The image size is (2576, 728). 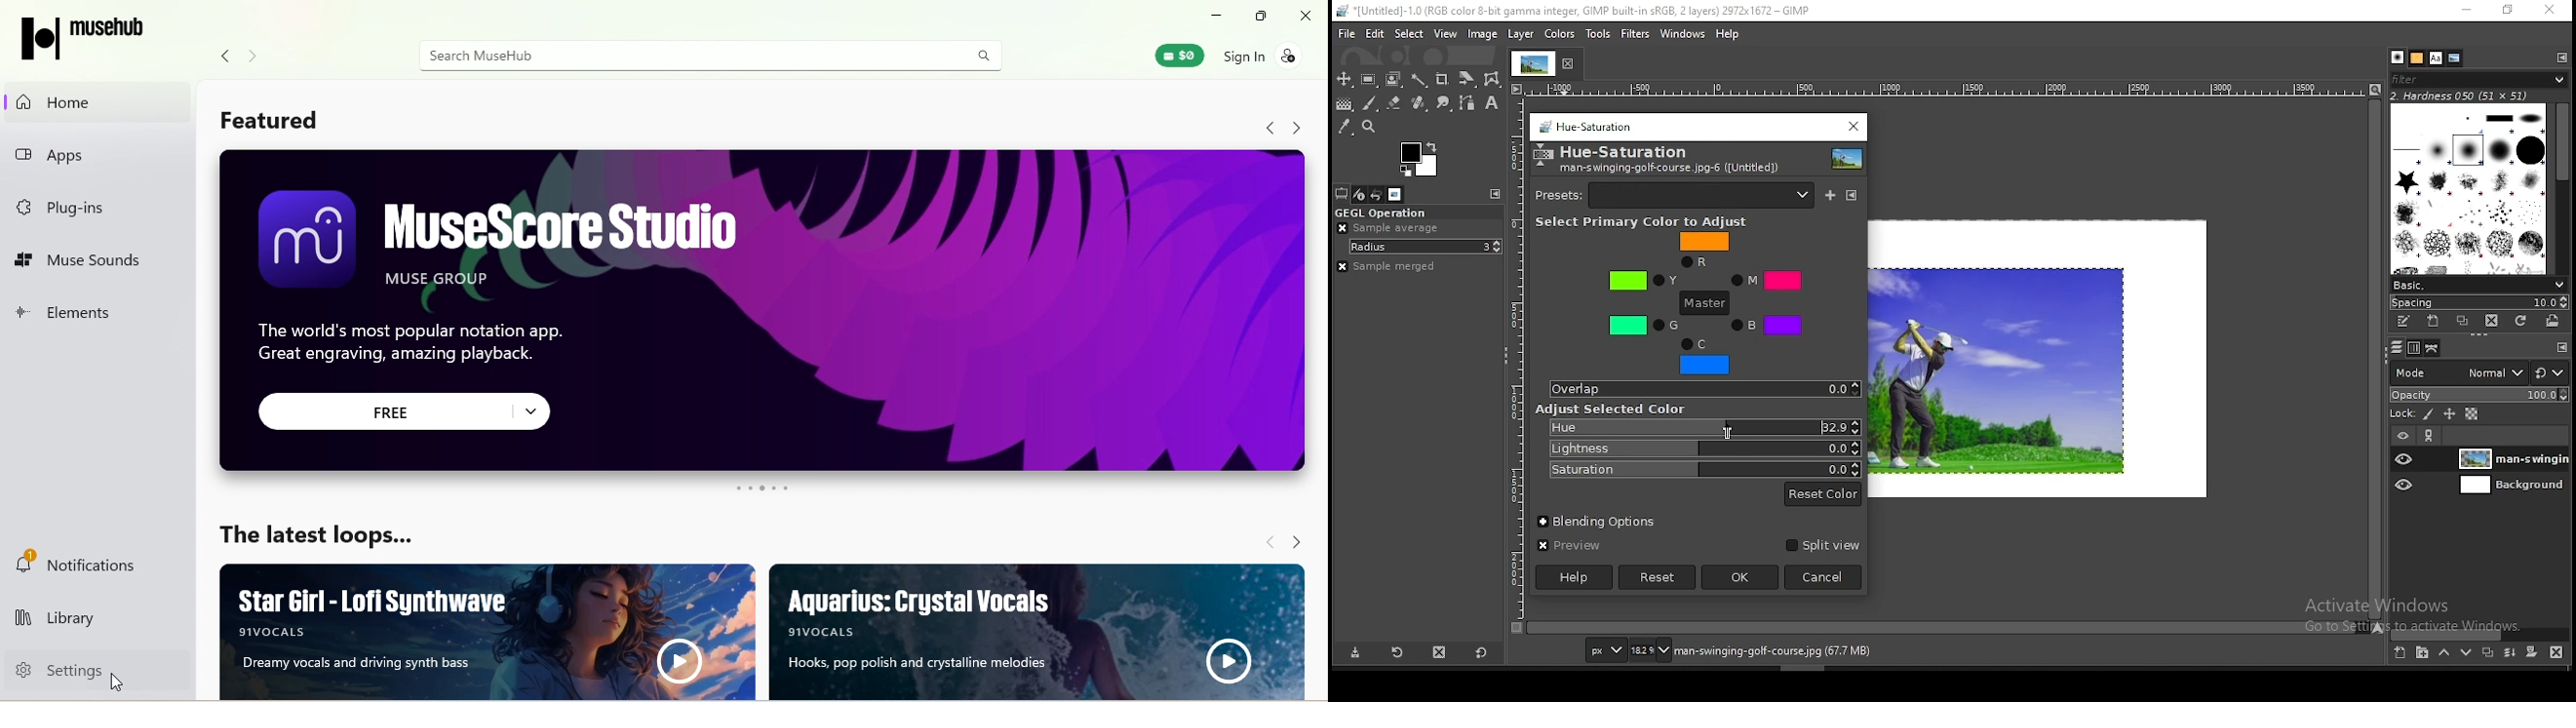 I want to click on preview, so click(x=1570, y=546).